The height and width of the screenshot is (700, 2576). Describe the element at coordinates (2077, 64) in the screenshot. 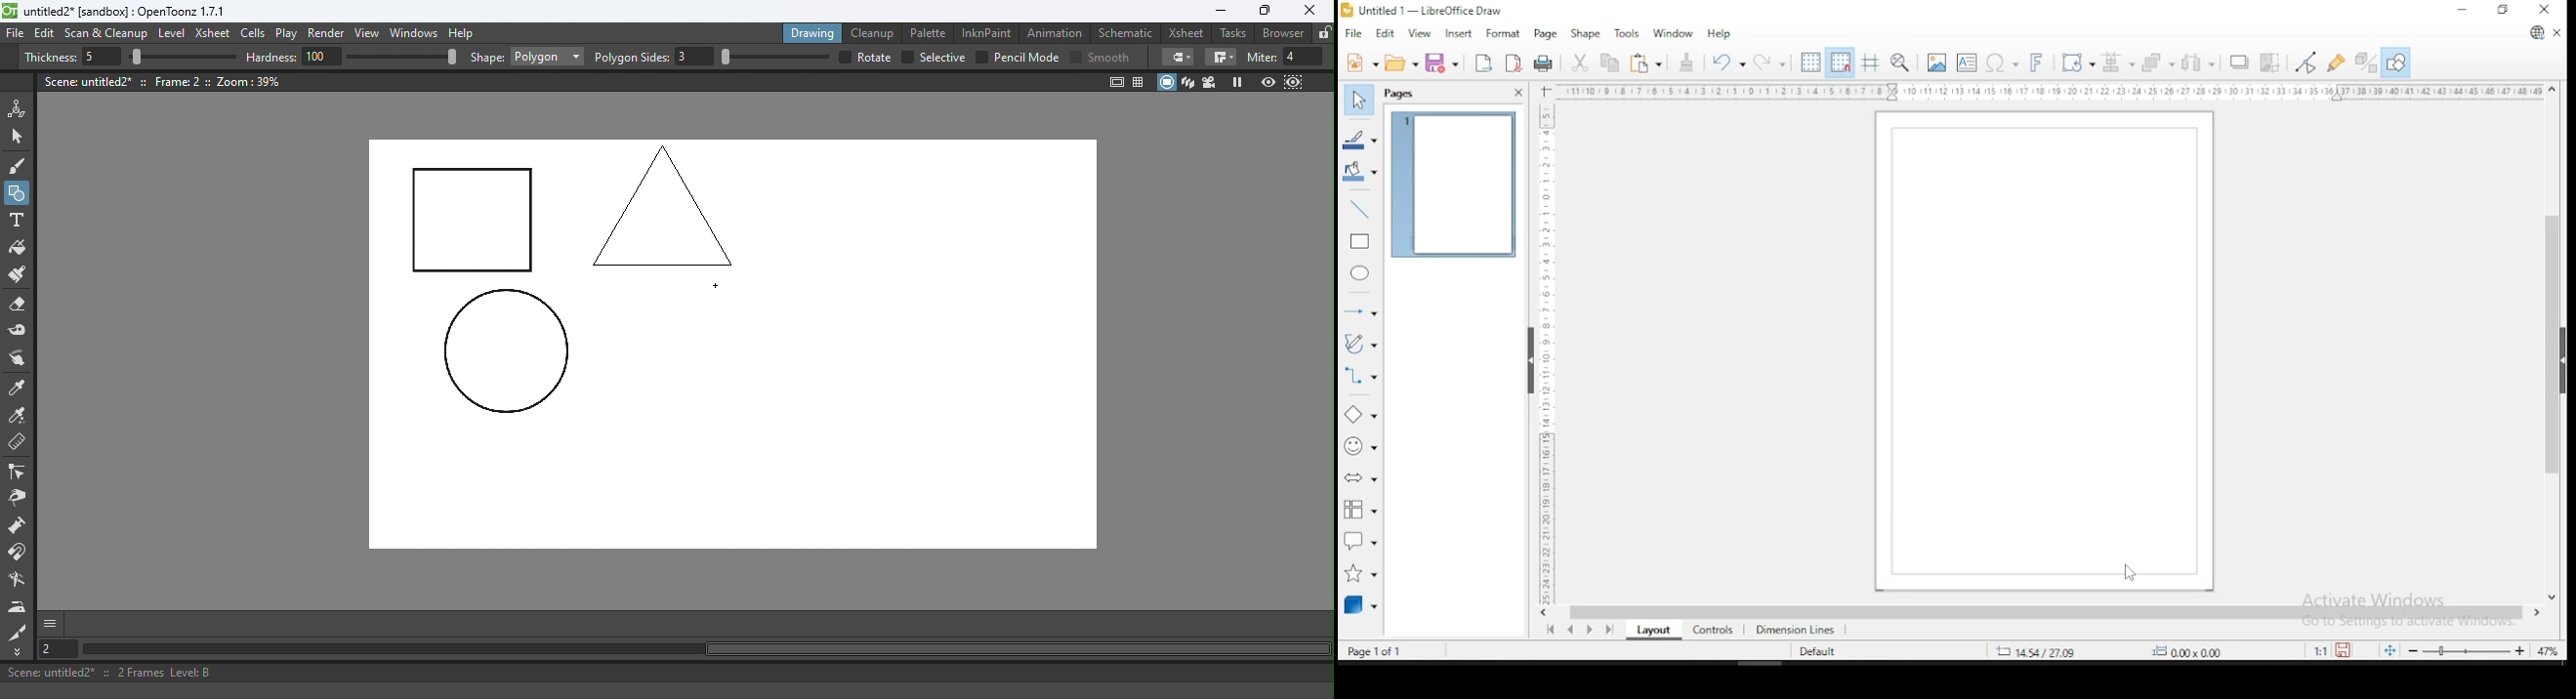

I see `transformations` at that location.